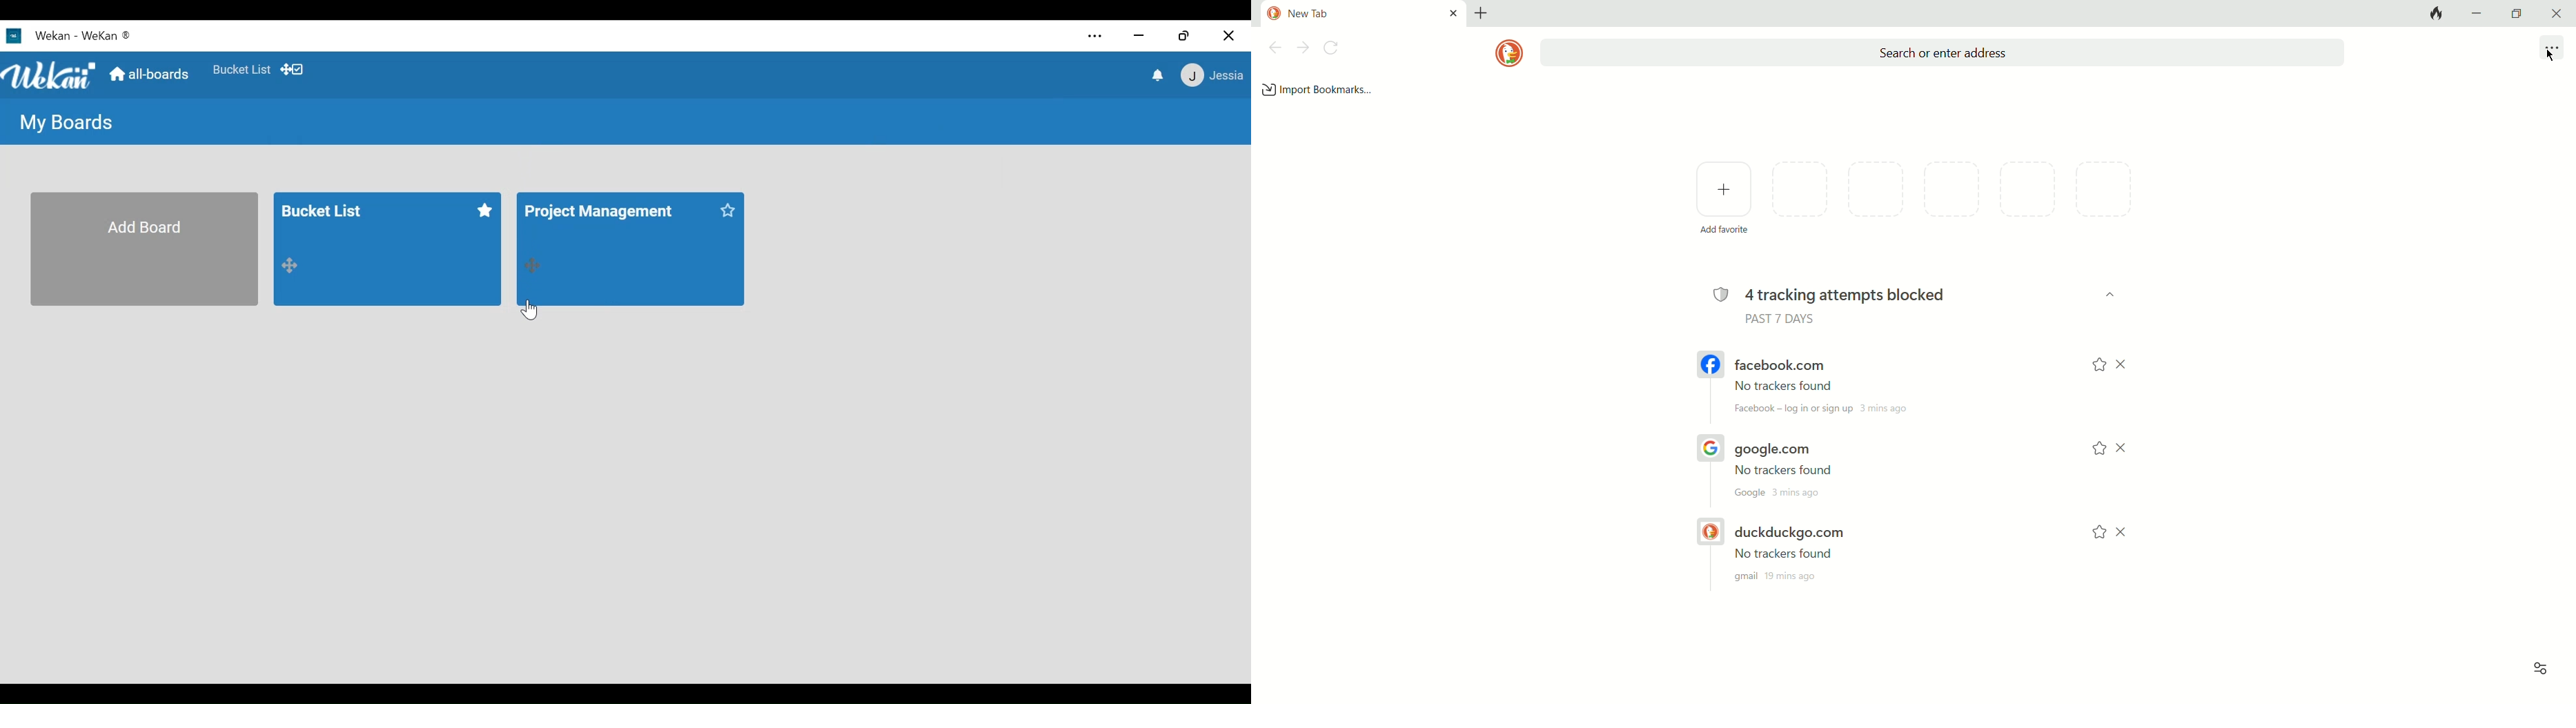 Image resolution: width=2576 pixels, height=728 pixels. I want to click on minimize, so click(2477, 14).